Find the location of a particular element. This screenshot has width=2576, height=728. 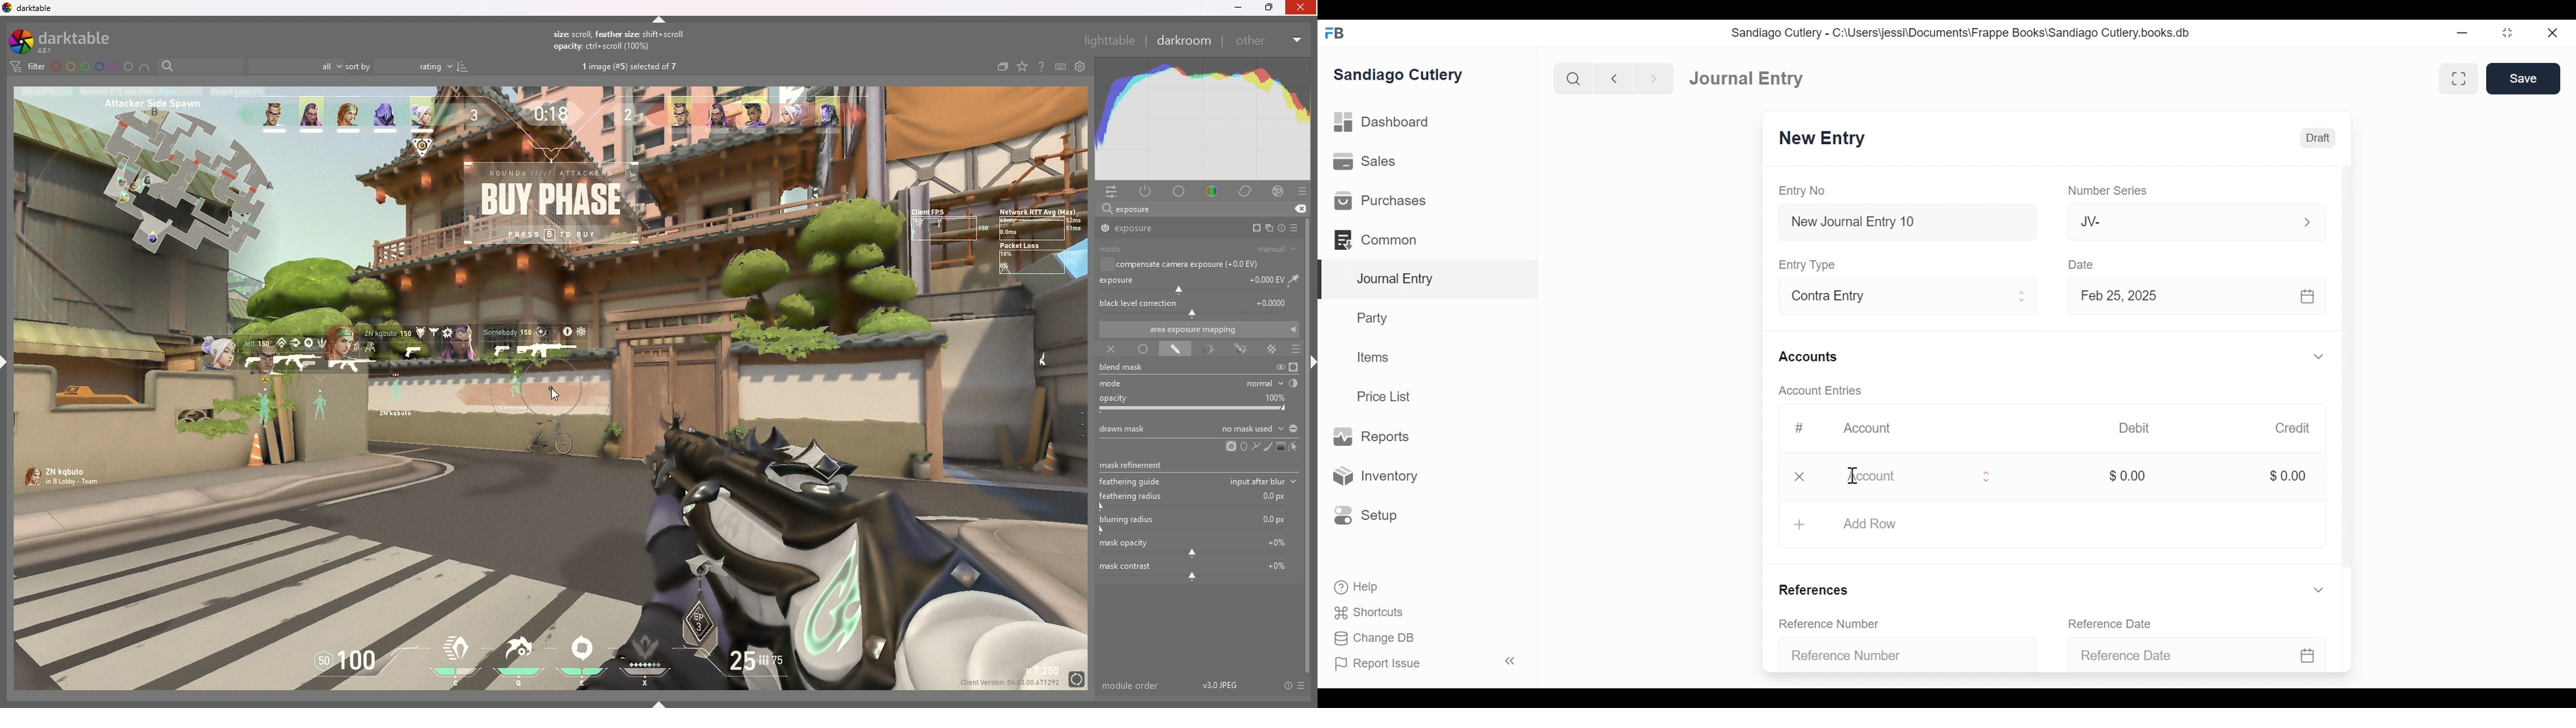

include color labels is located at coordinates (146, 67).